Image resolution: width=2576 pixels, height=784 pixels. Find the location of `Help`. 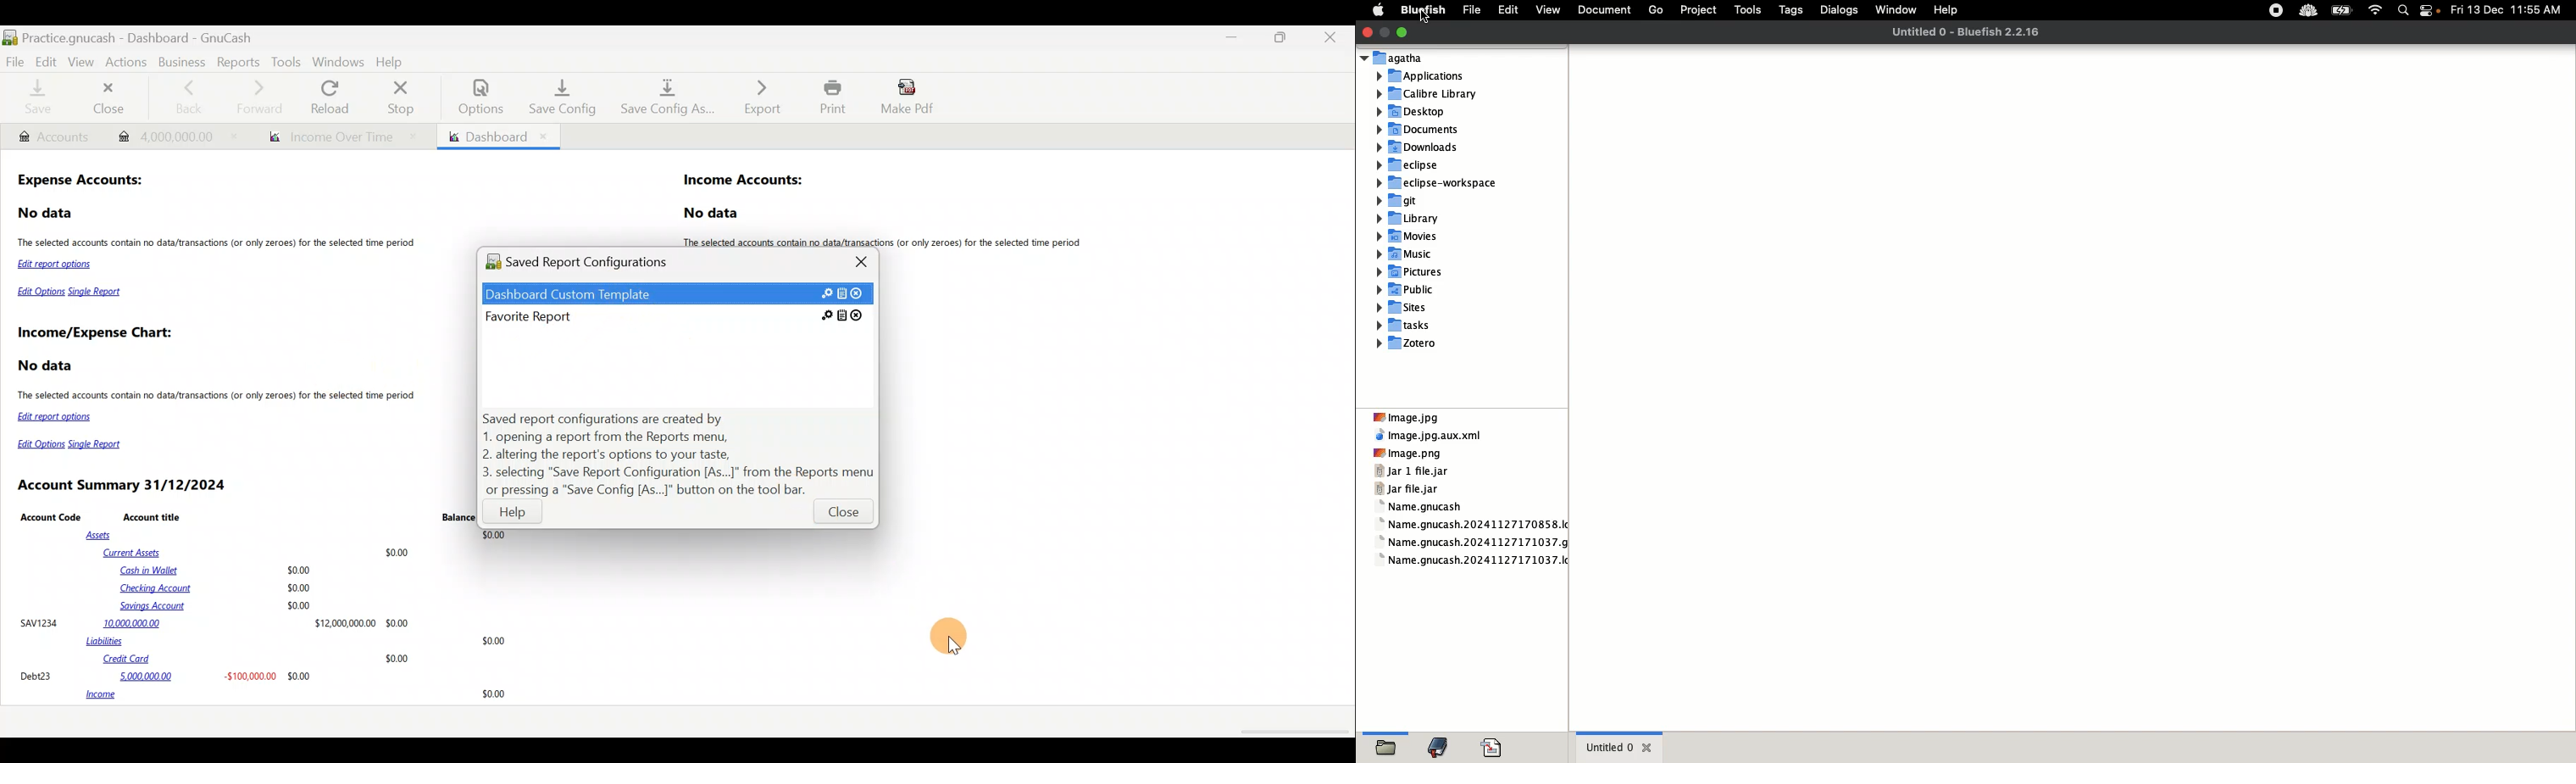

Help is located at coordinates (1951, 10).